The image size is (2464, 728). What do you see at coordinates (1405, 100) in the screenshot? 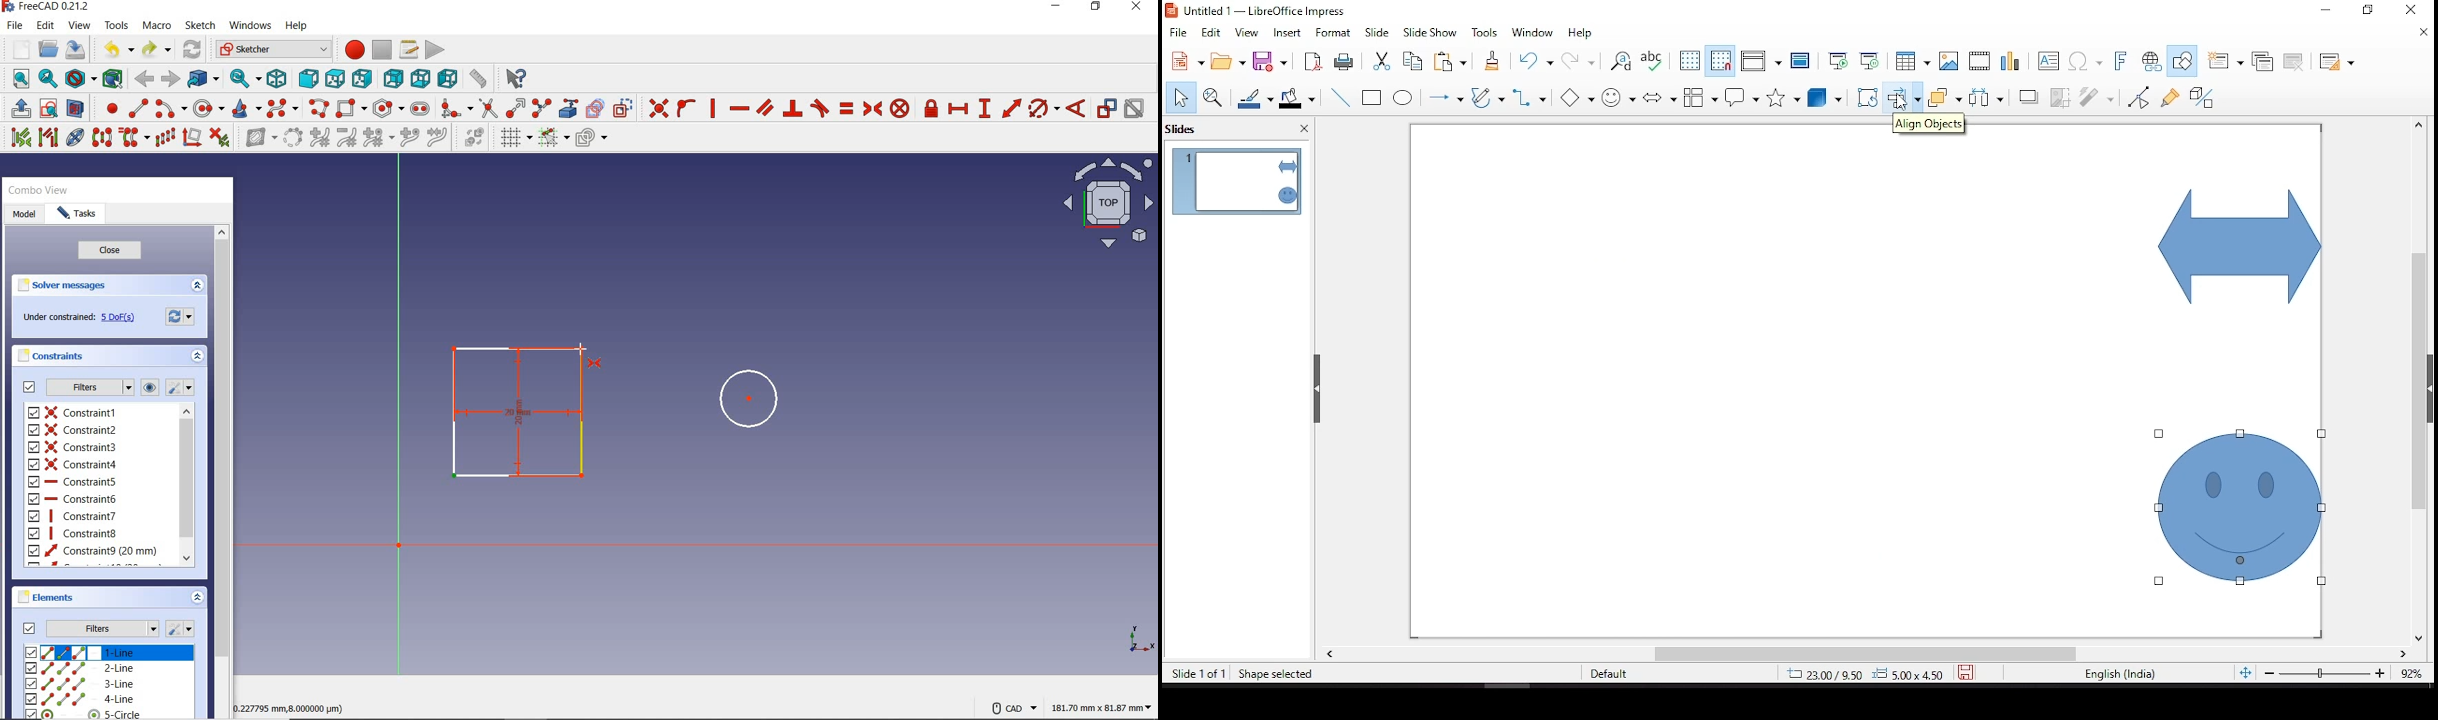
I see `ellipse` at bounding box center [1405, 100].